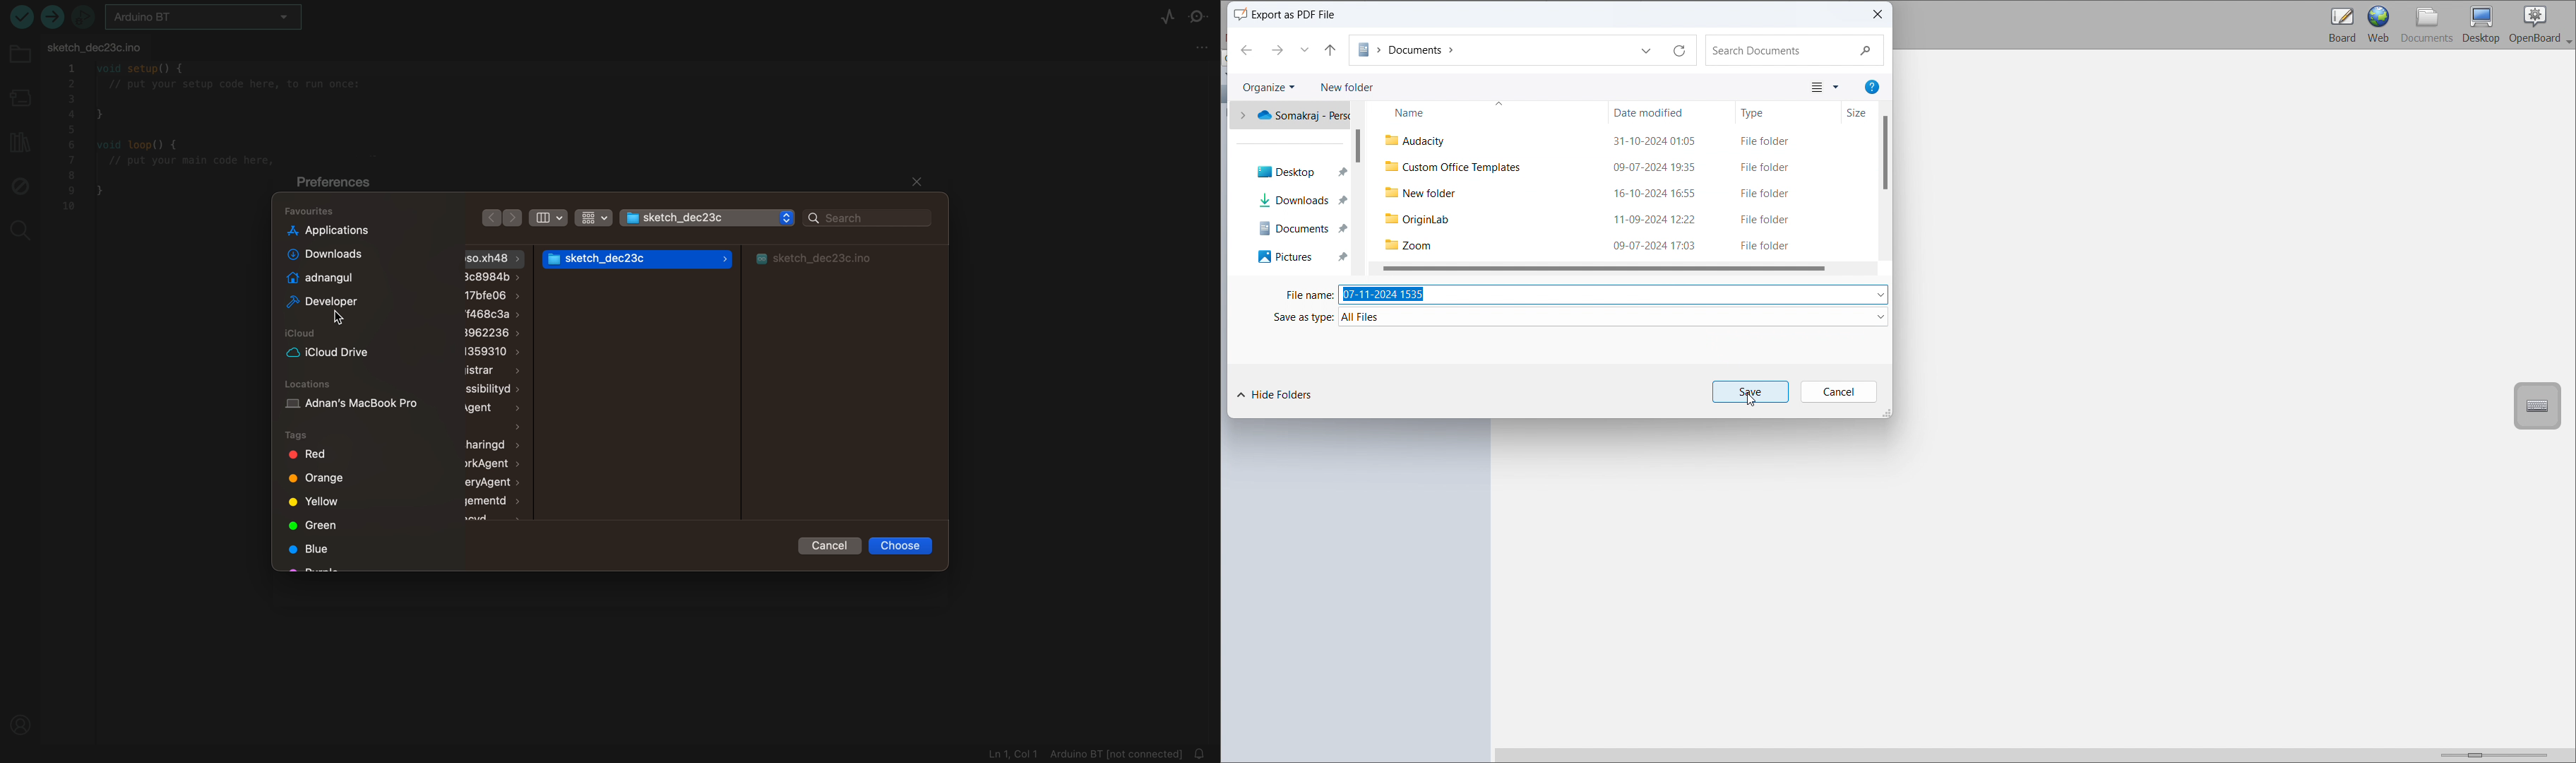  What do you see at coordinates (1791, 48) in the screenshot?
I see `search documents` at bounding box center [1791, 48].